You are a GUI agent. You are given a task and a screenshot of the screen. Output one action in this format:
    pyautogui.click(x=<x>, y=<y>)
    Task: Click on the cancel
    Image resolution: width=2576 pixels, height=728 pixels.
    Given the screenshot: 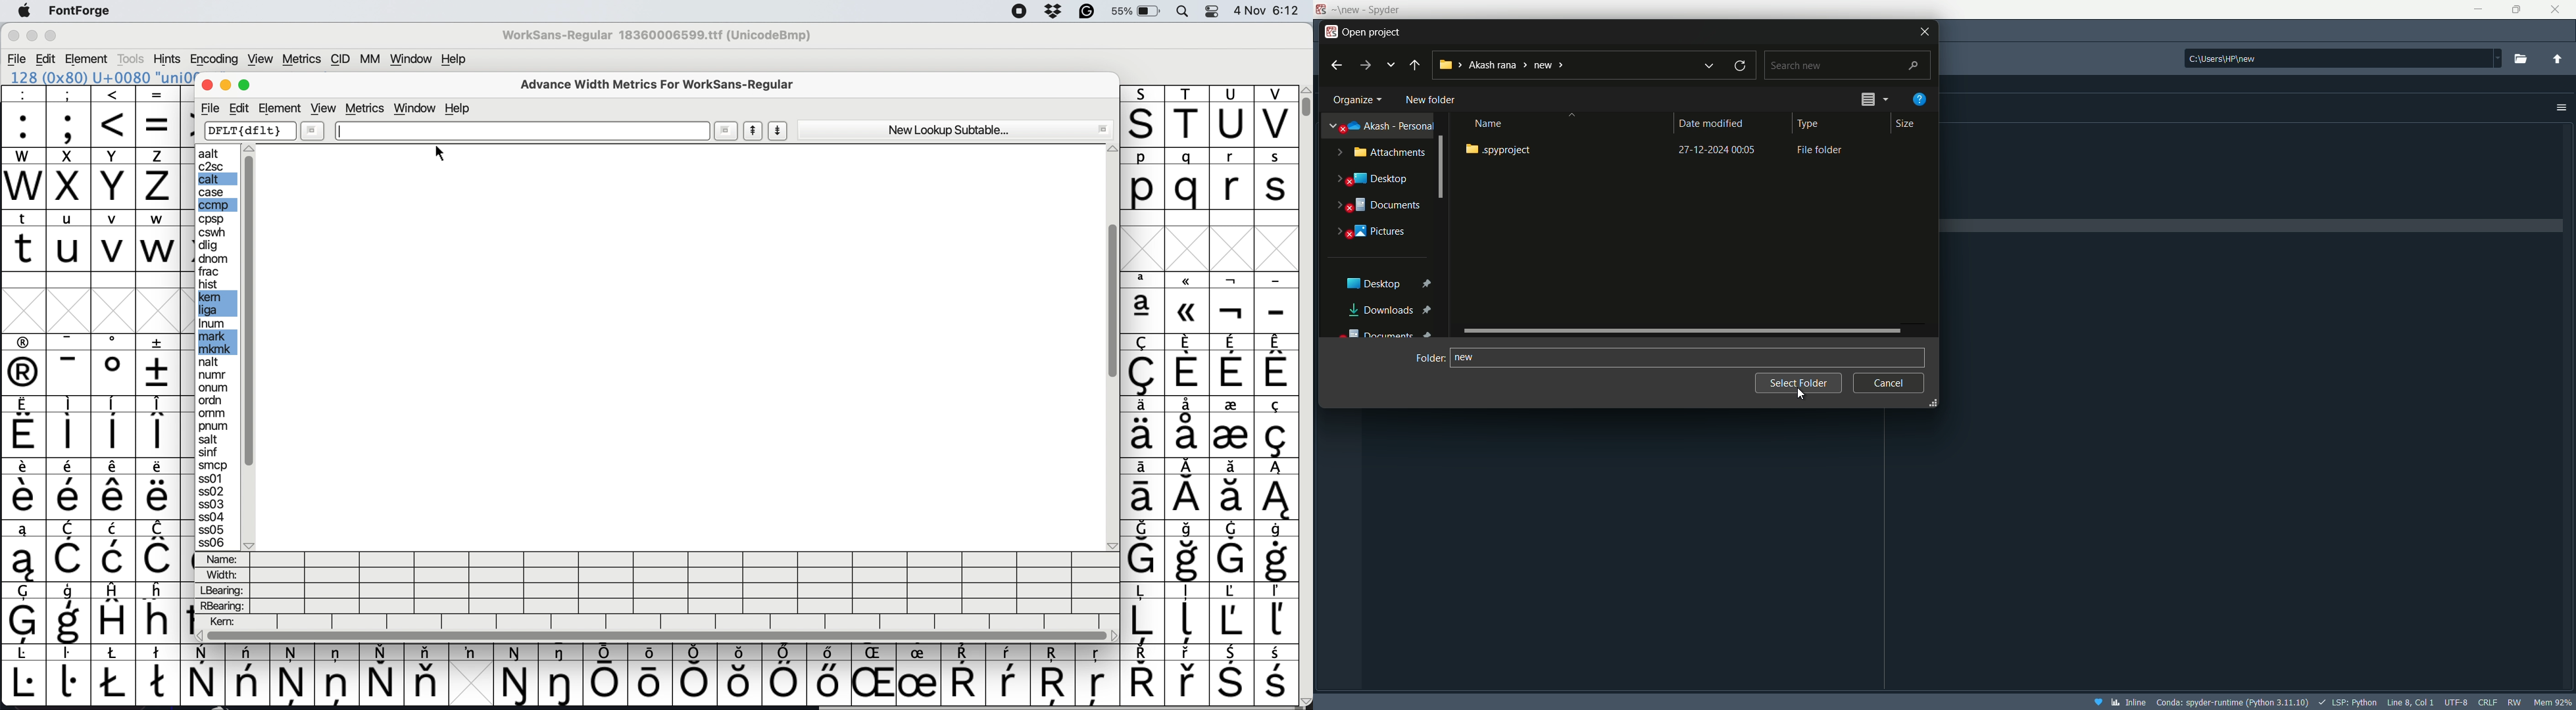 What is the action you would take?
    pyautogui.click(x=1889, y=383)
    